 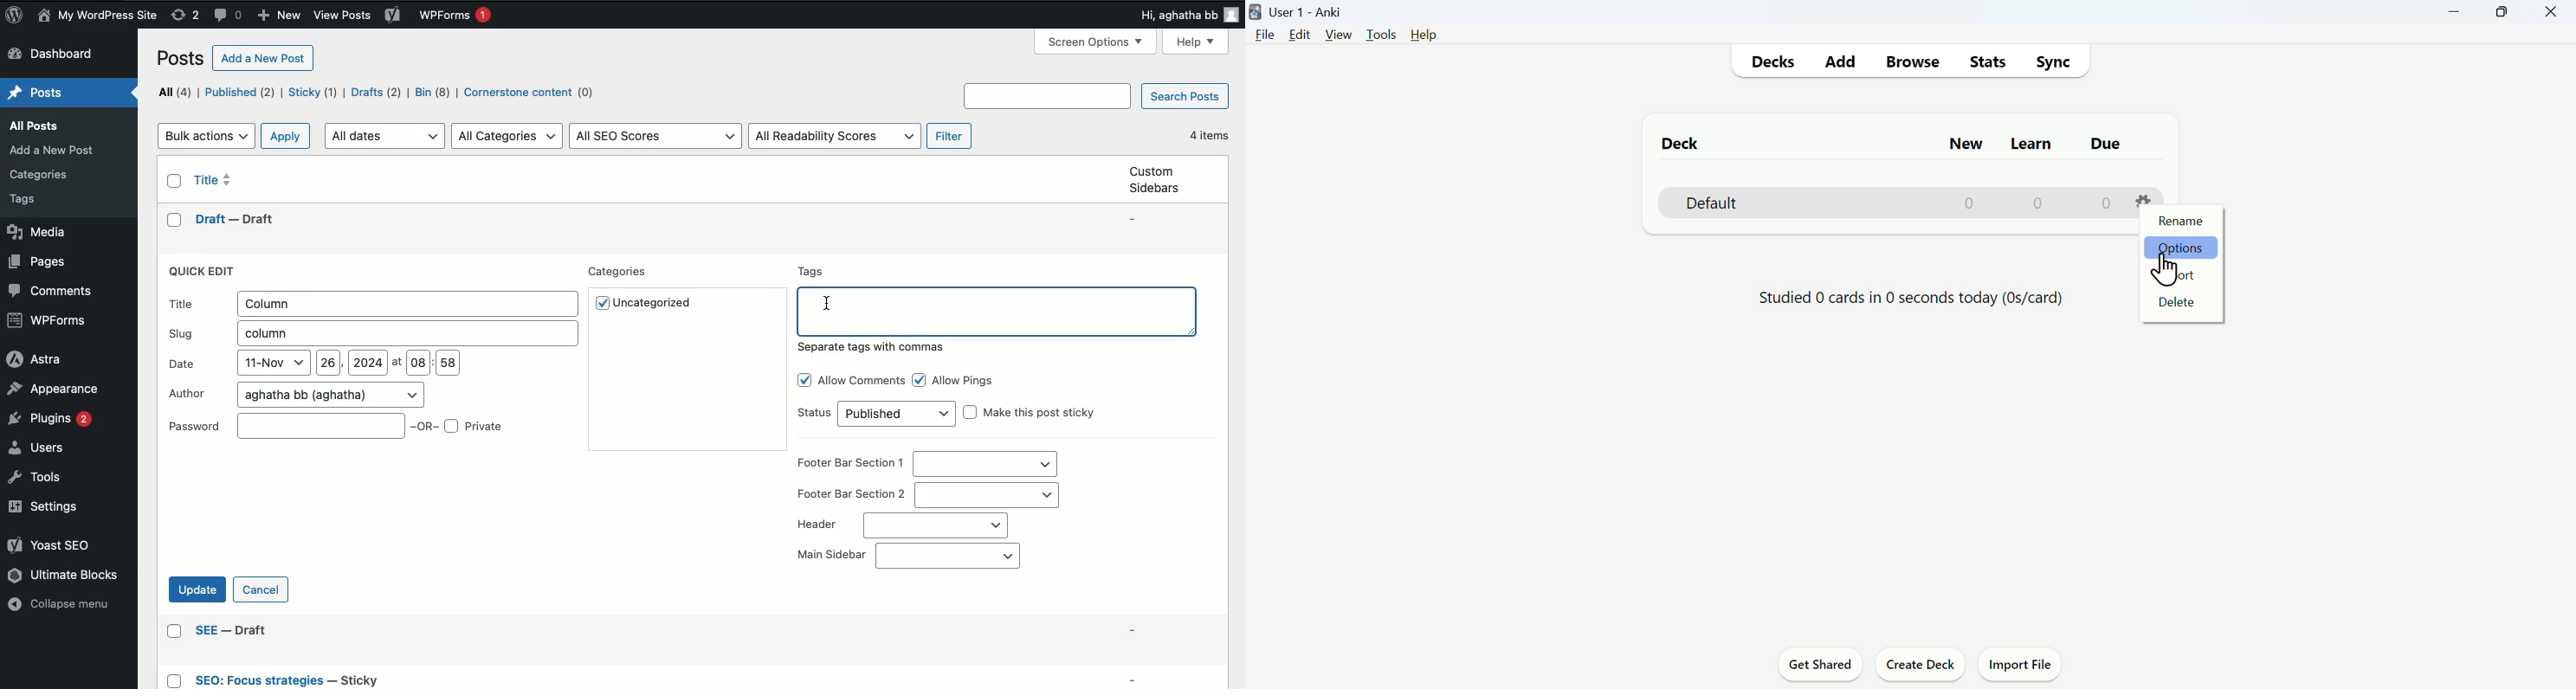 I want to click on Header , so click(x=900, y=525).